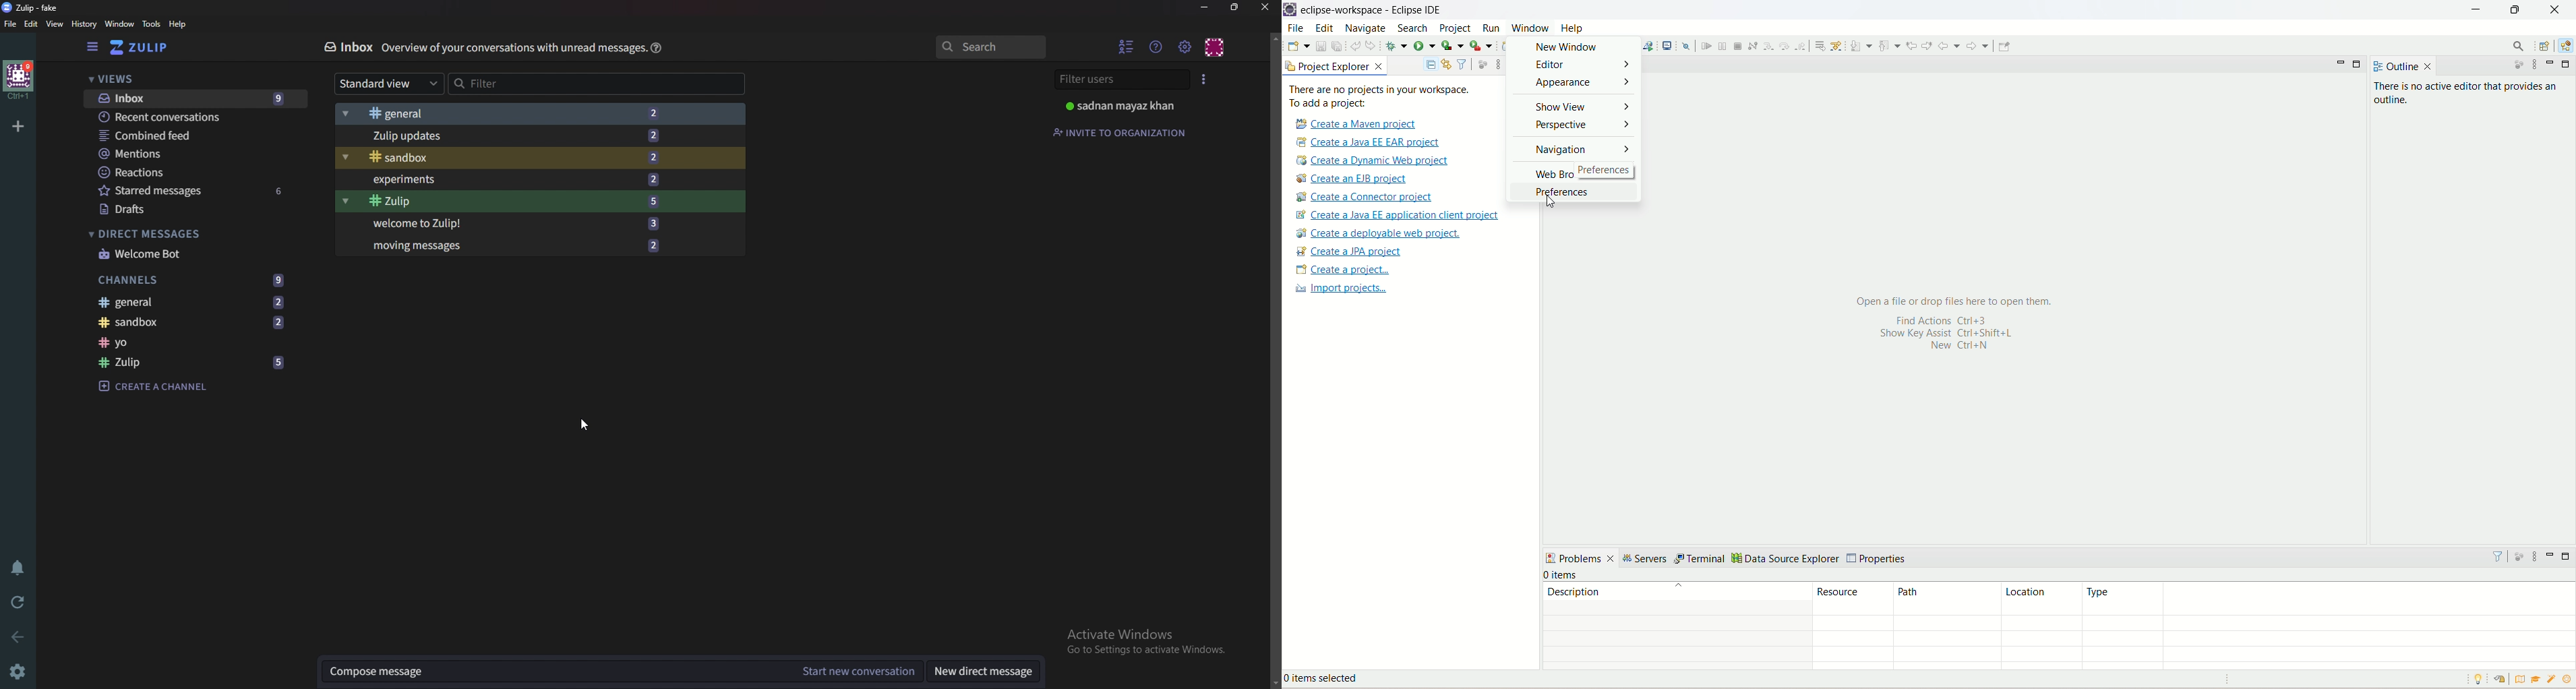 The height and width of the screenshot is (700, 2576). I want to click on Moving messages, so click(535, 246).